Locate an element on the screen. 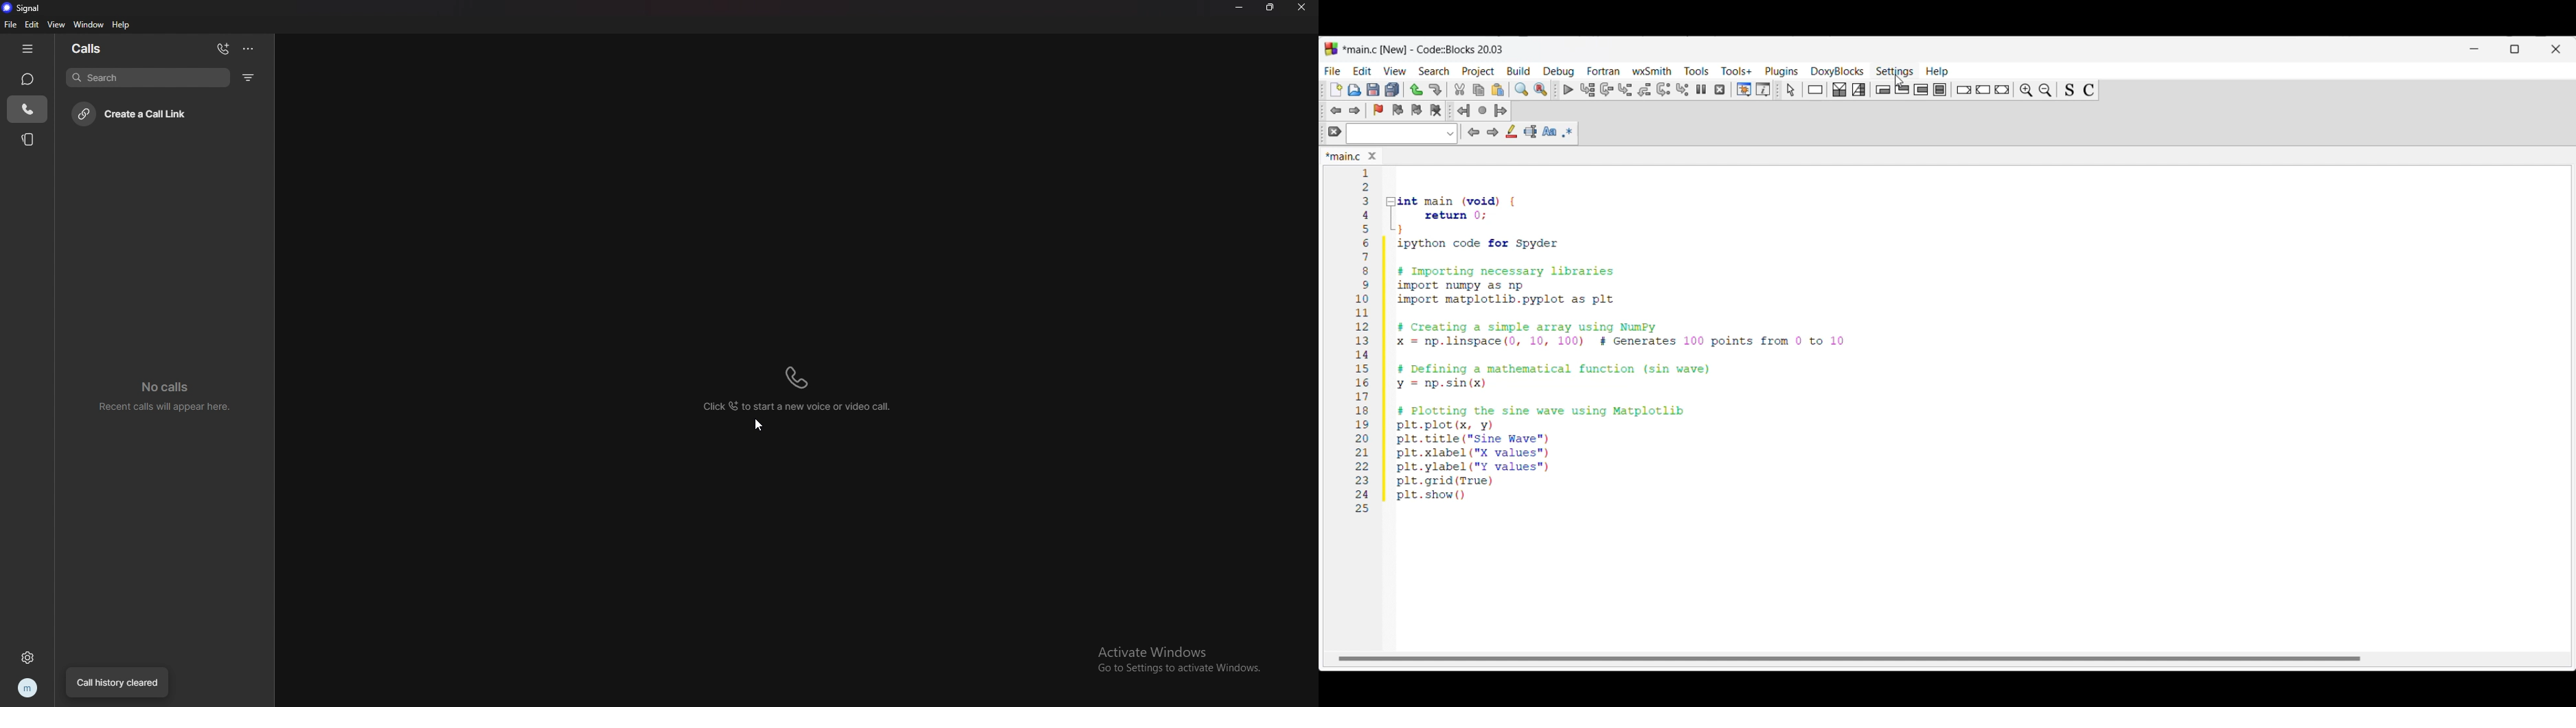 This screenshot has width=2576, height=728. Match case is located at coordinates (1549, 131).